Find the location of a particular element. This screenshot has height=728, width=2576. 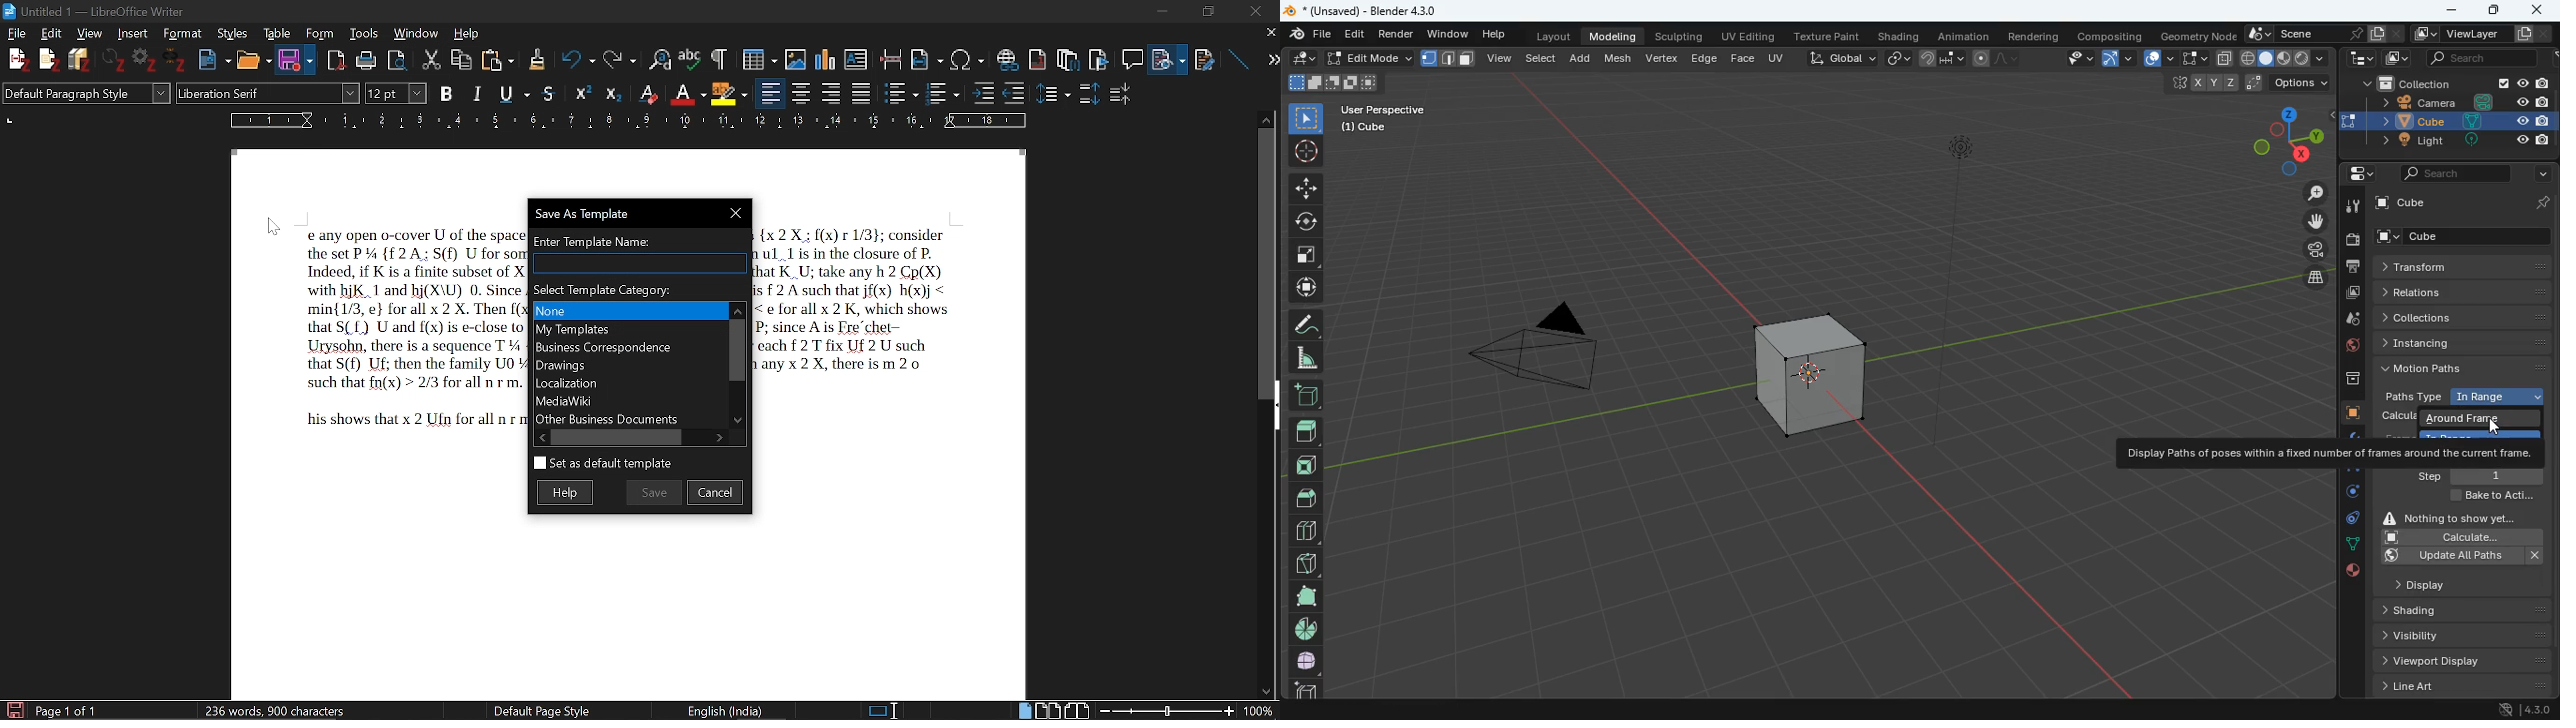

file is located at coordinates (1308, 35).